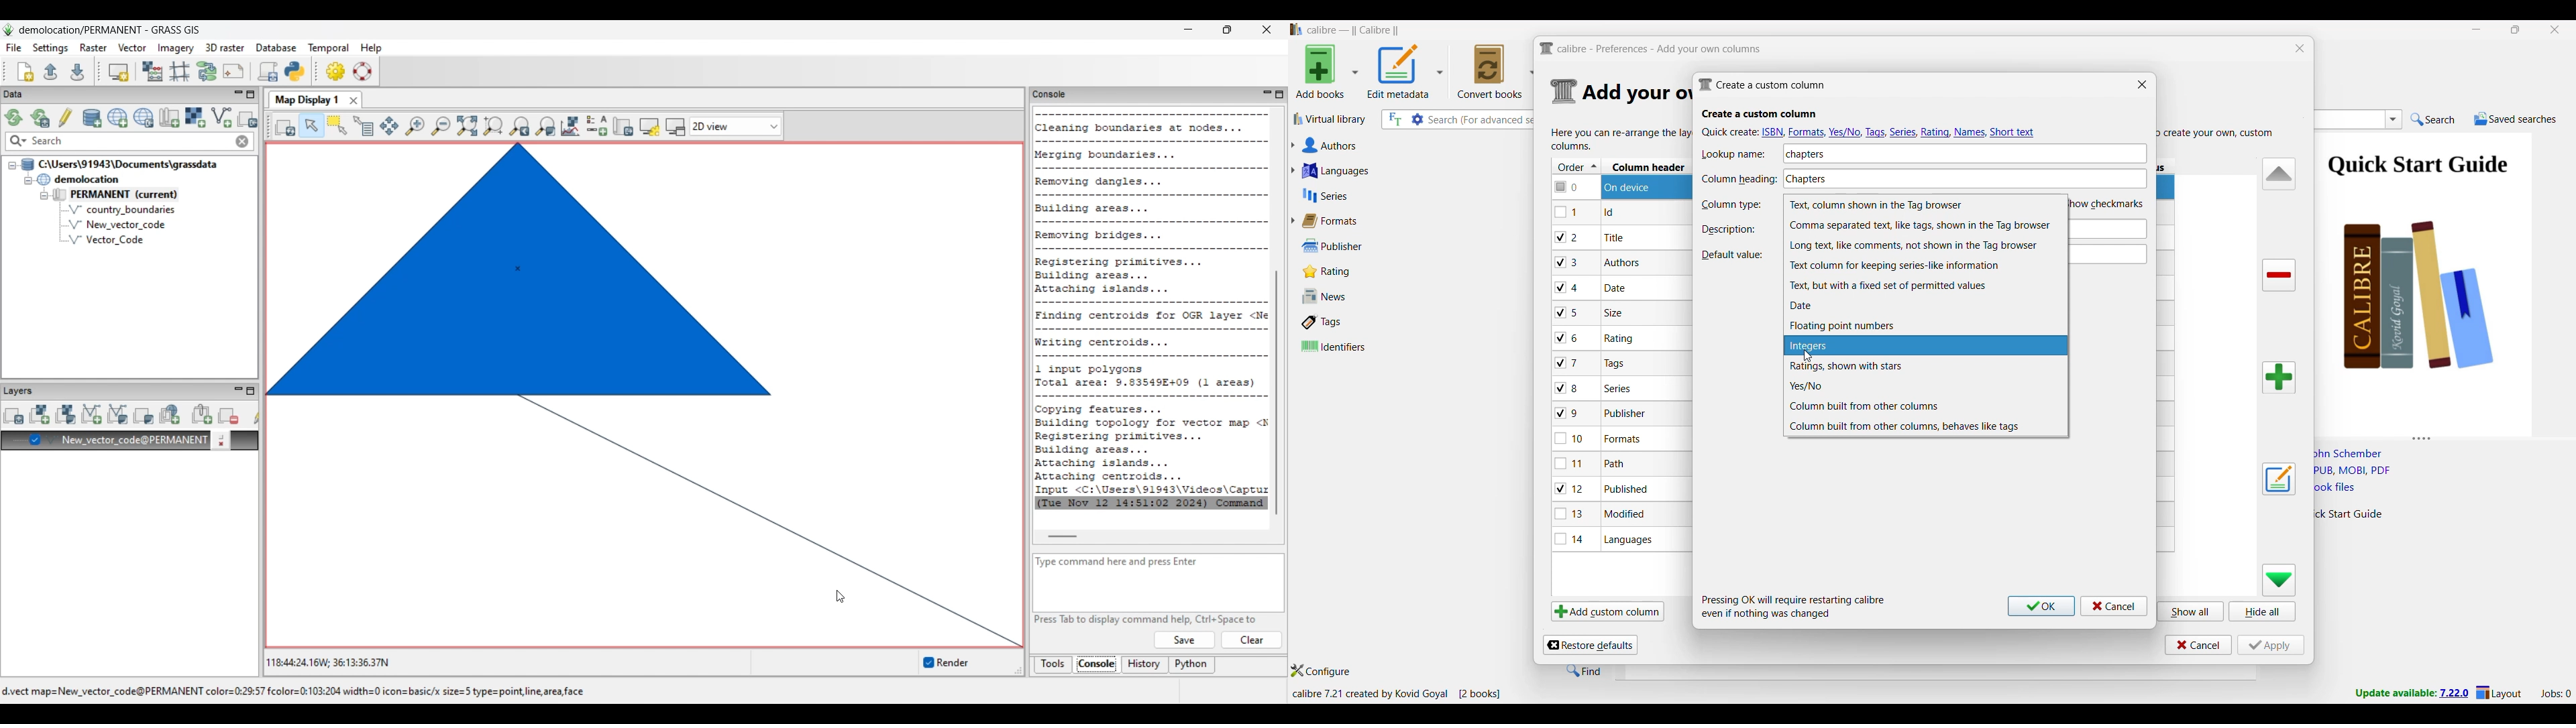  What do you see at coordinates (1330, 119) in the screenshot?
I see `Virtual library` at bounding box center [1330, 119].